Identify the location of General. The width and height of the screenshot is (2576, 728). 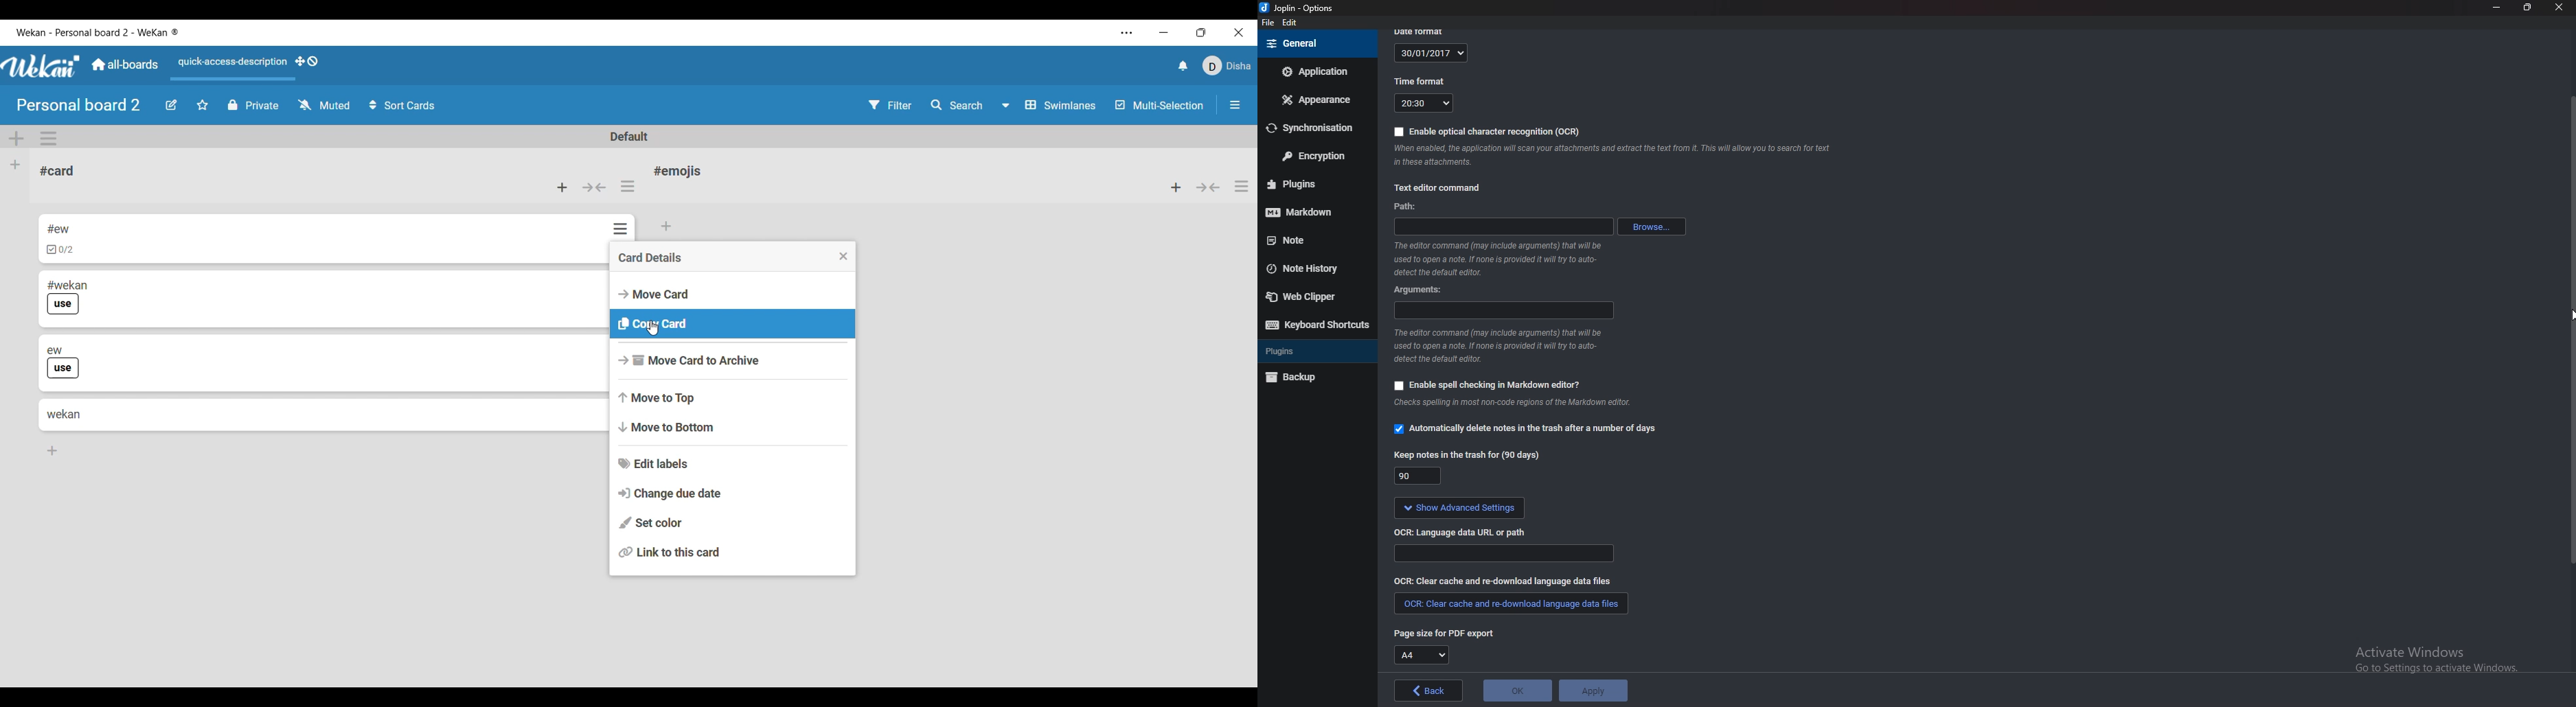
(1316, 44).